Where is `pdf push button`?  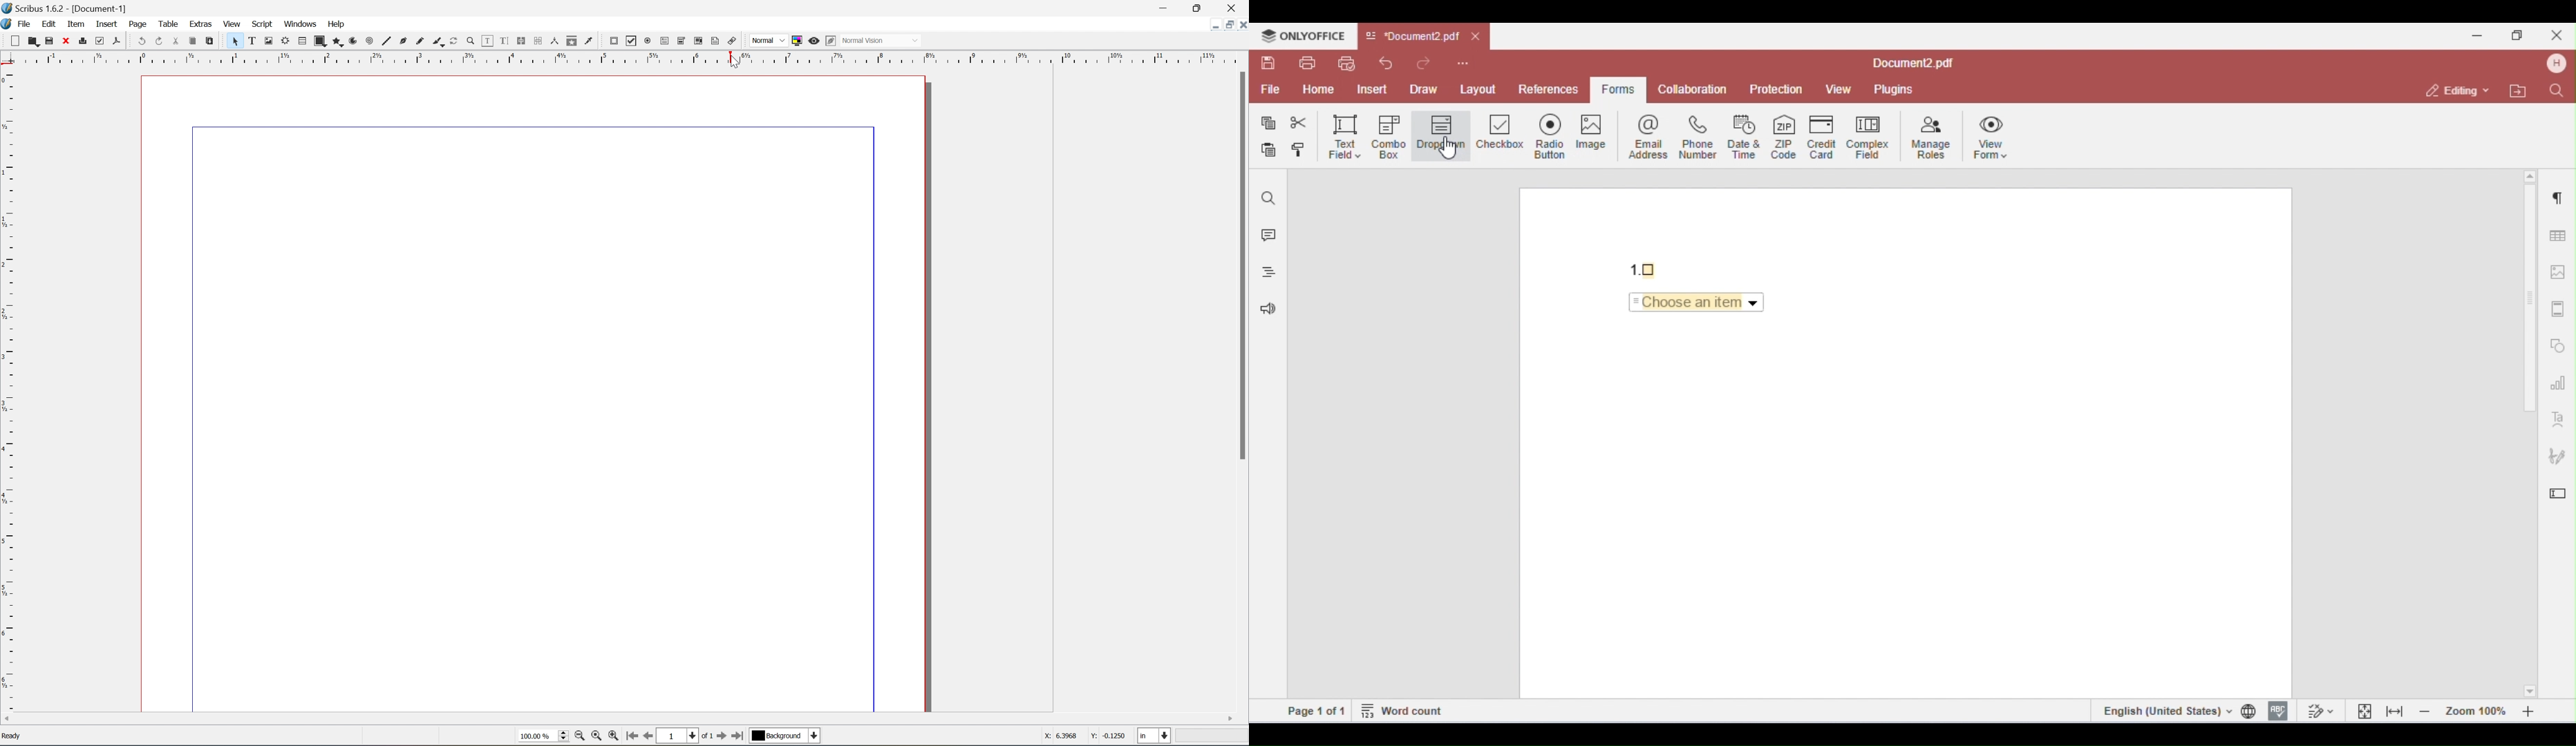
pdf push button is located at coordinates (614, 41).